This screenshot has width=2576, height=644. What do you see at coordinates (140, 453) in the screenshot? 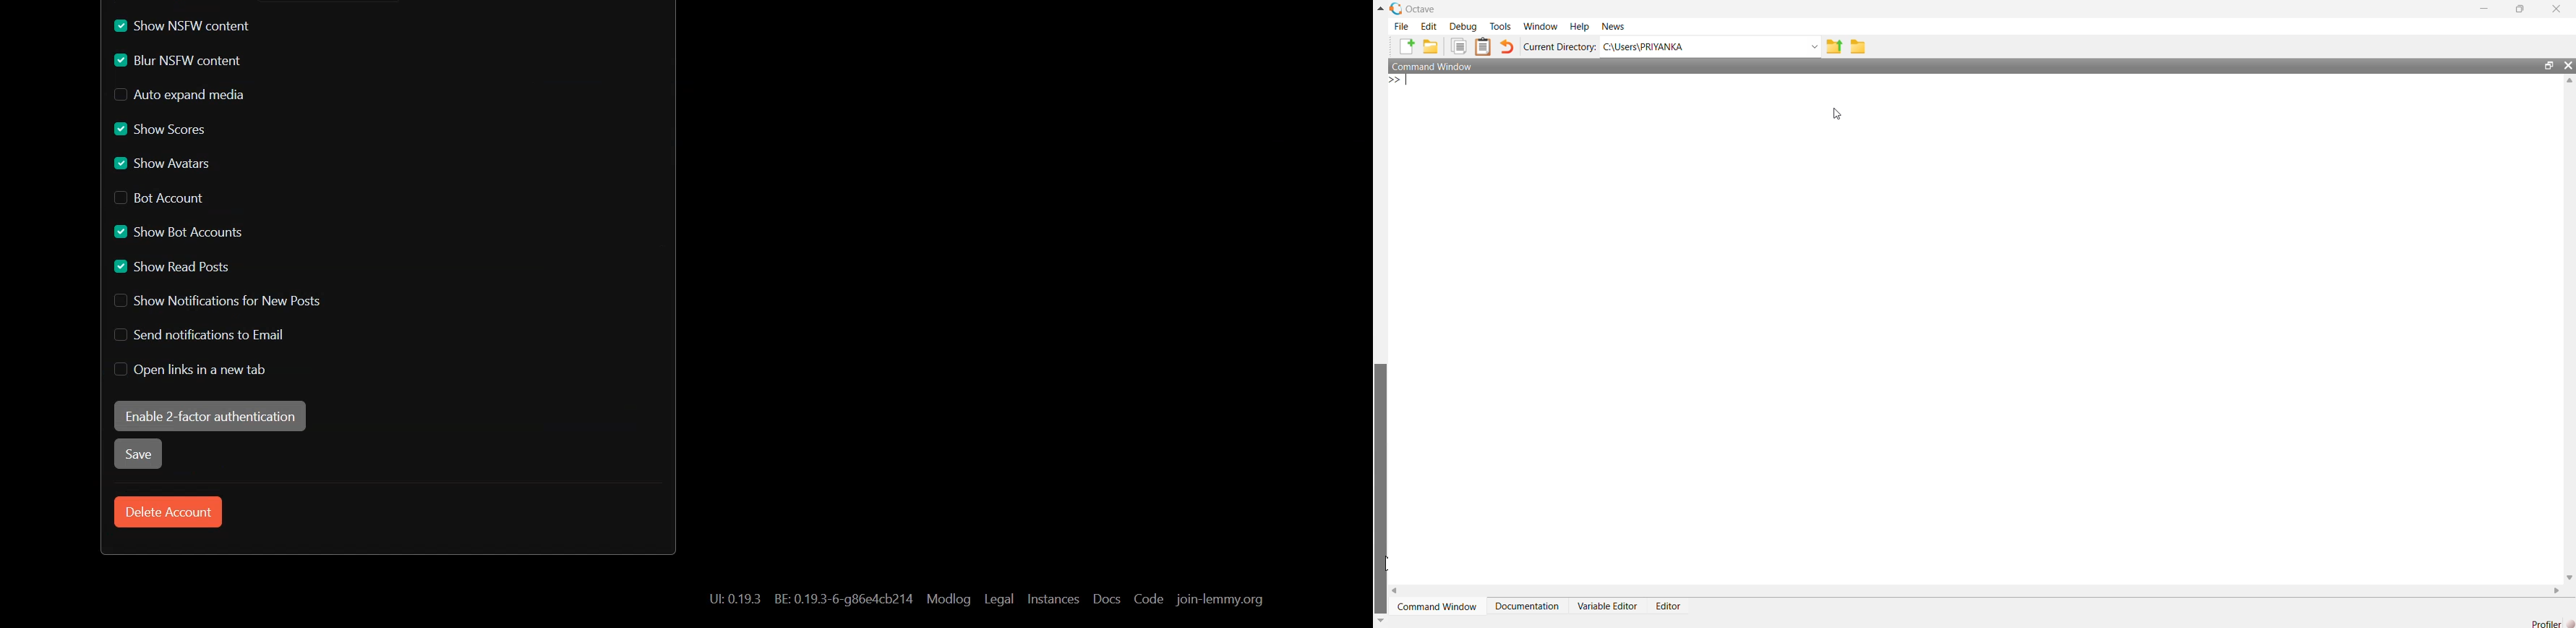
I see `Save` at bounding box center [140, 453].